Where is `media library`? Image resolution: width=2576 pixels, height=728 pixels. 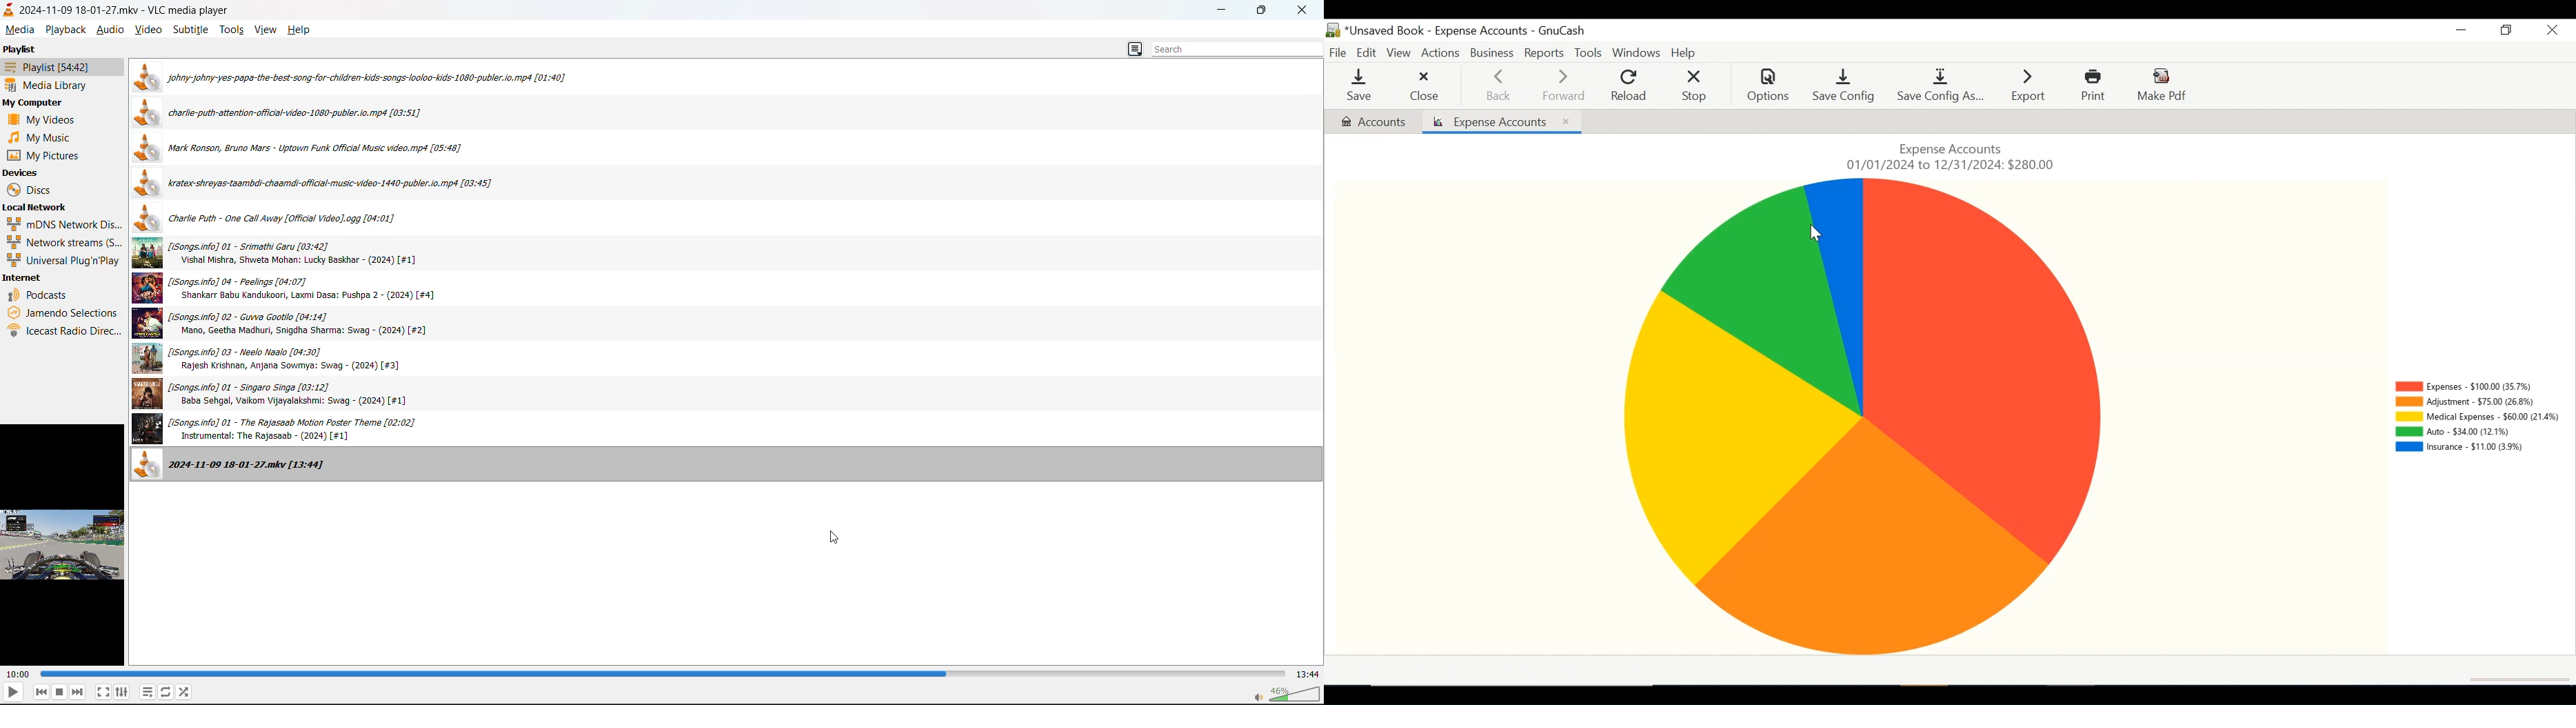 media library is located at coordinates (50, 85).